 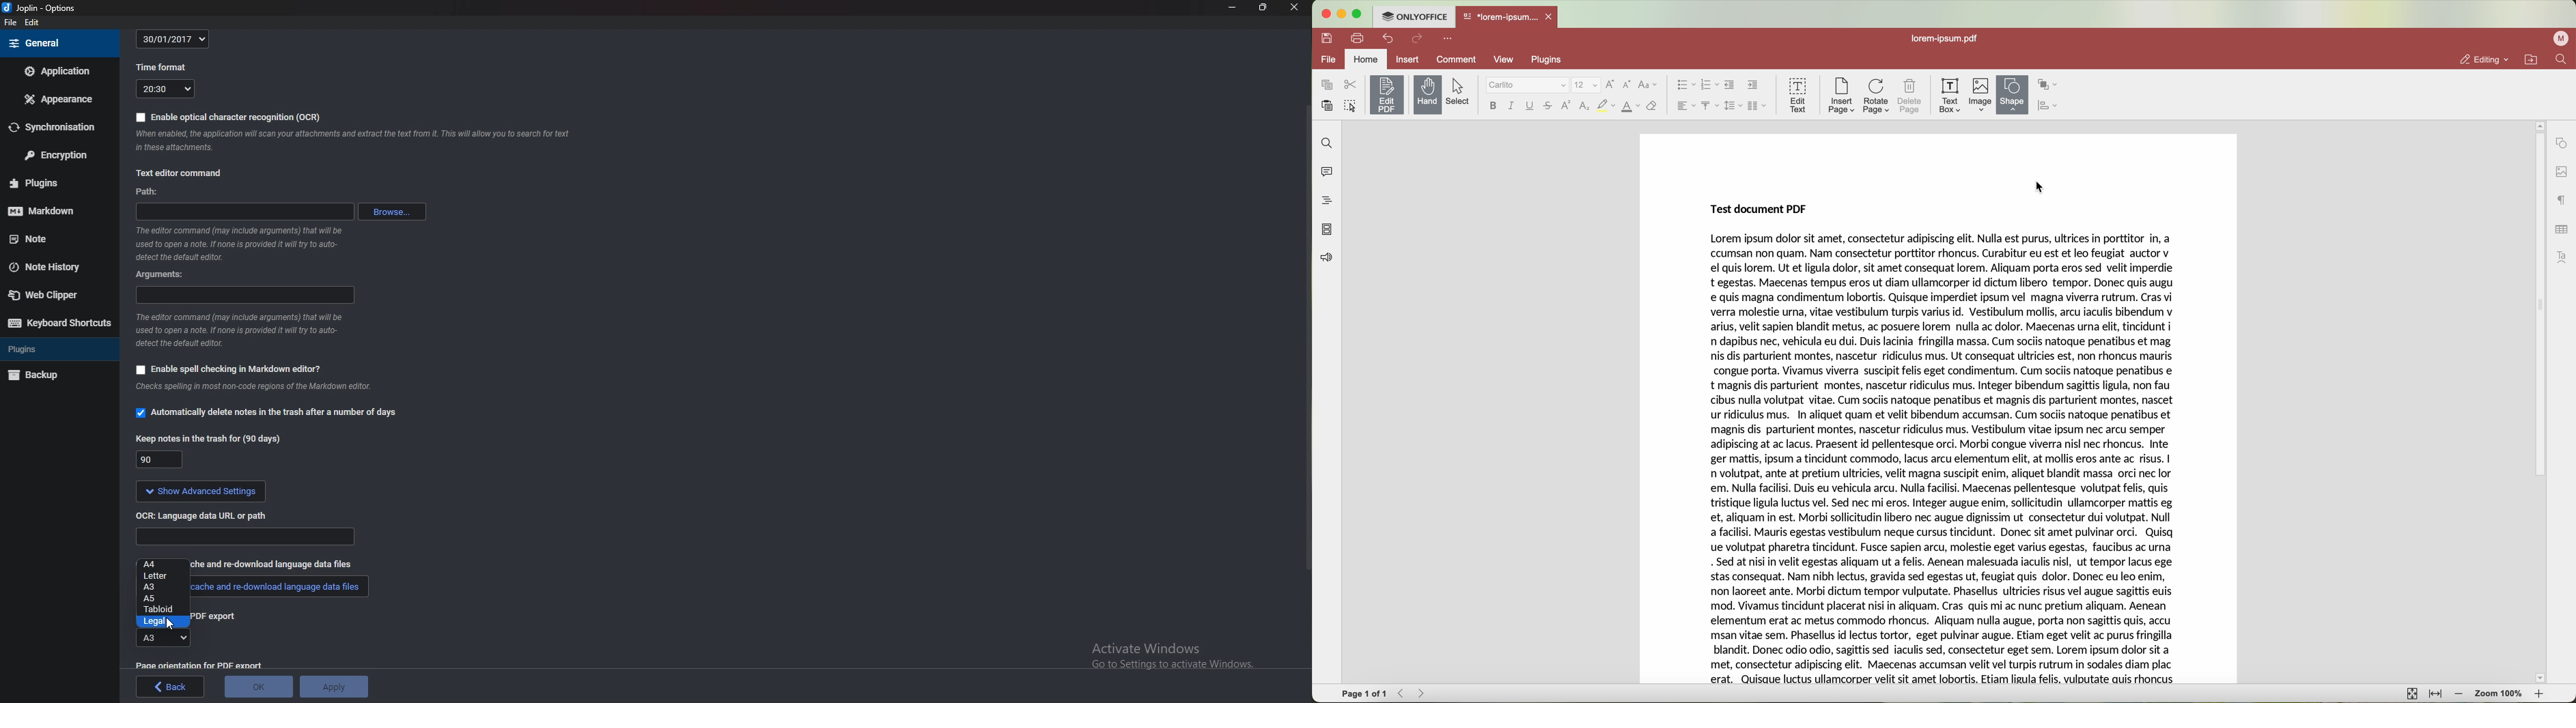 What do you see at coordinates (230, 371) in the screenshot?
I see `Enable spell checking` at bounding box center [230, 371].